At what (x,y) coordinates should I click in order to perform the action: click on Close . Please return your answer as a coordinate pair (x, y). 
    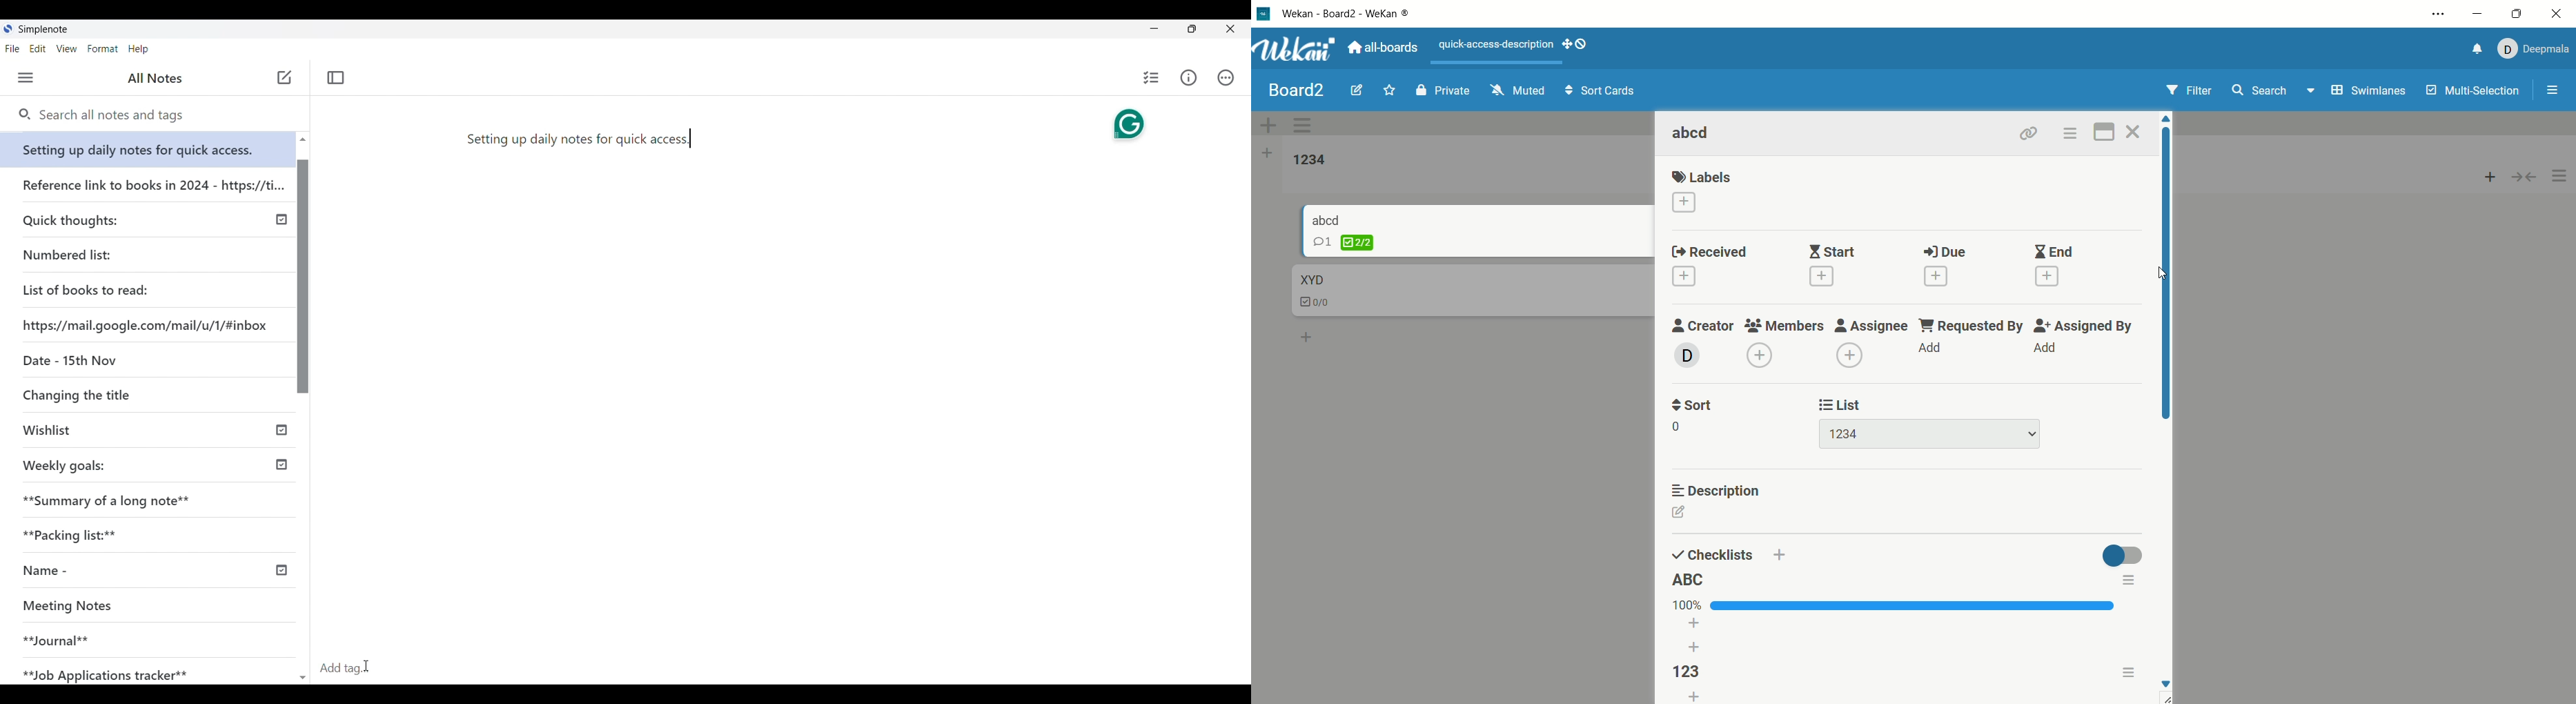
    Looking at the image, I should click on (1230, 29).